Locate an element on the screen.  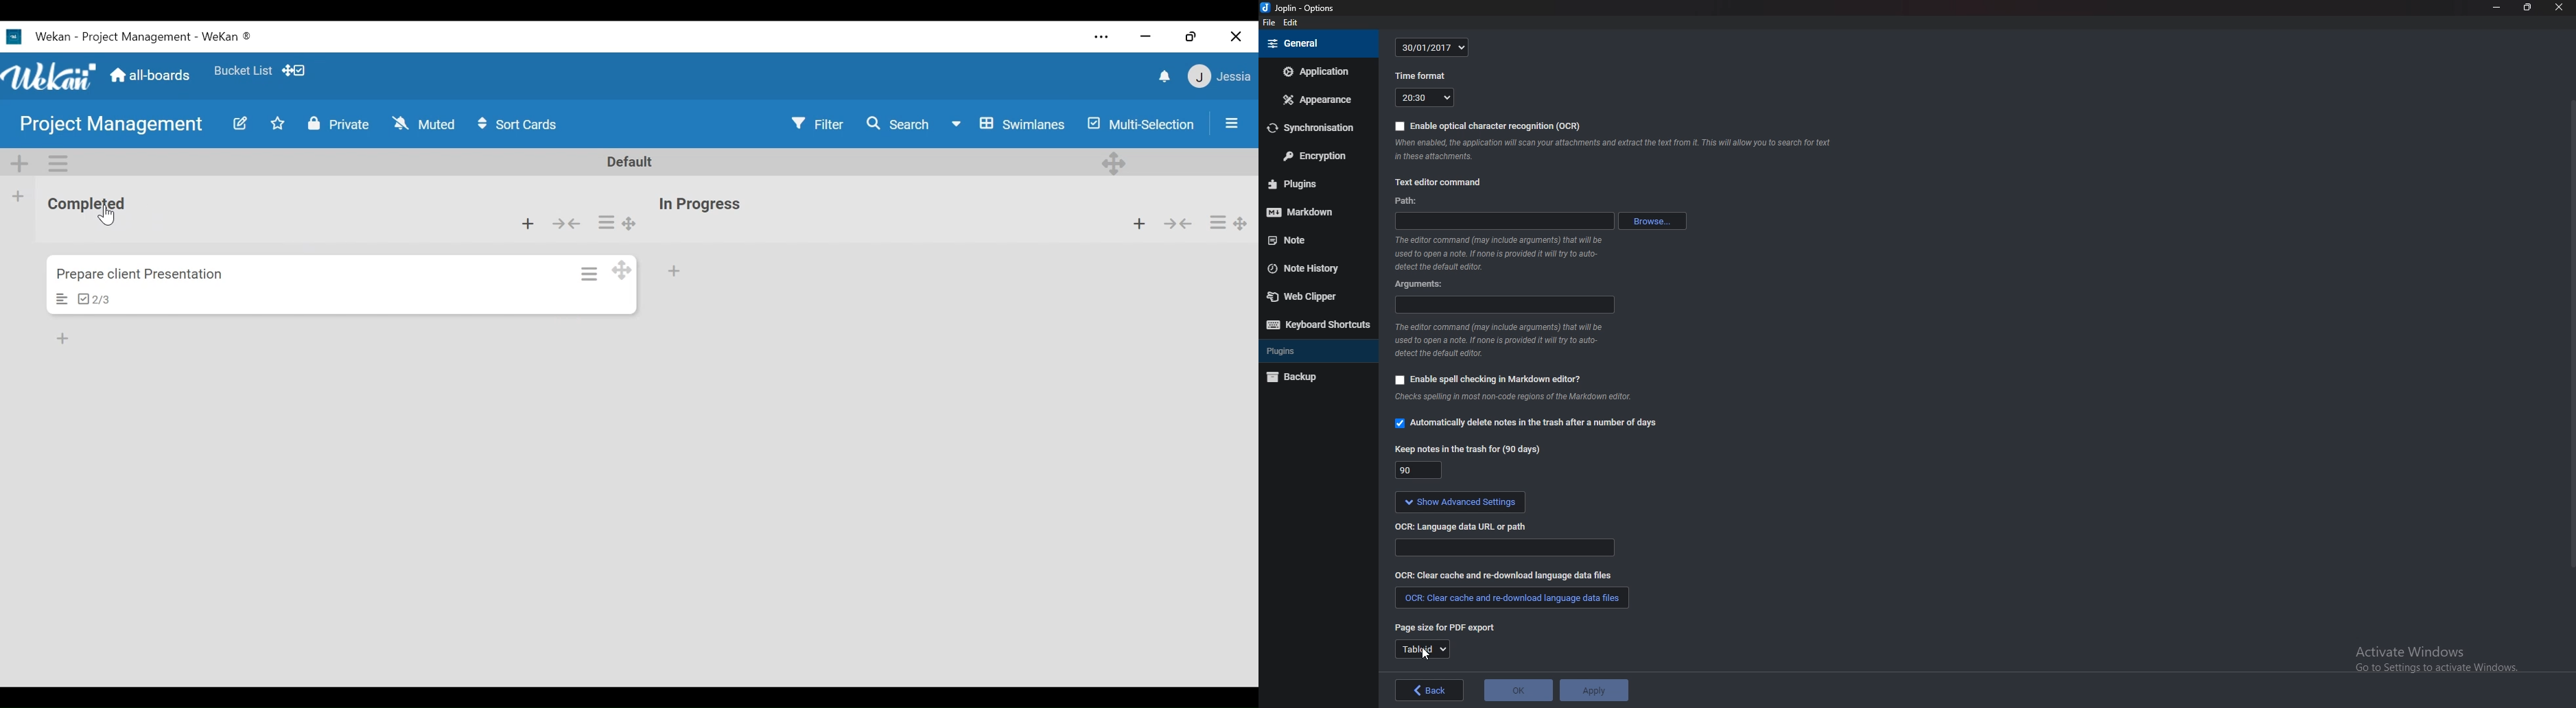
info is located at coordinates (1508, 254).